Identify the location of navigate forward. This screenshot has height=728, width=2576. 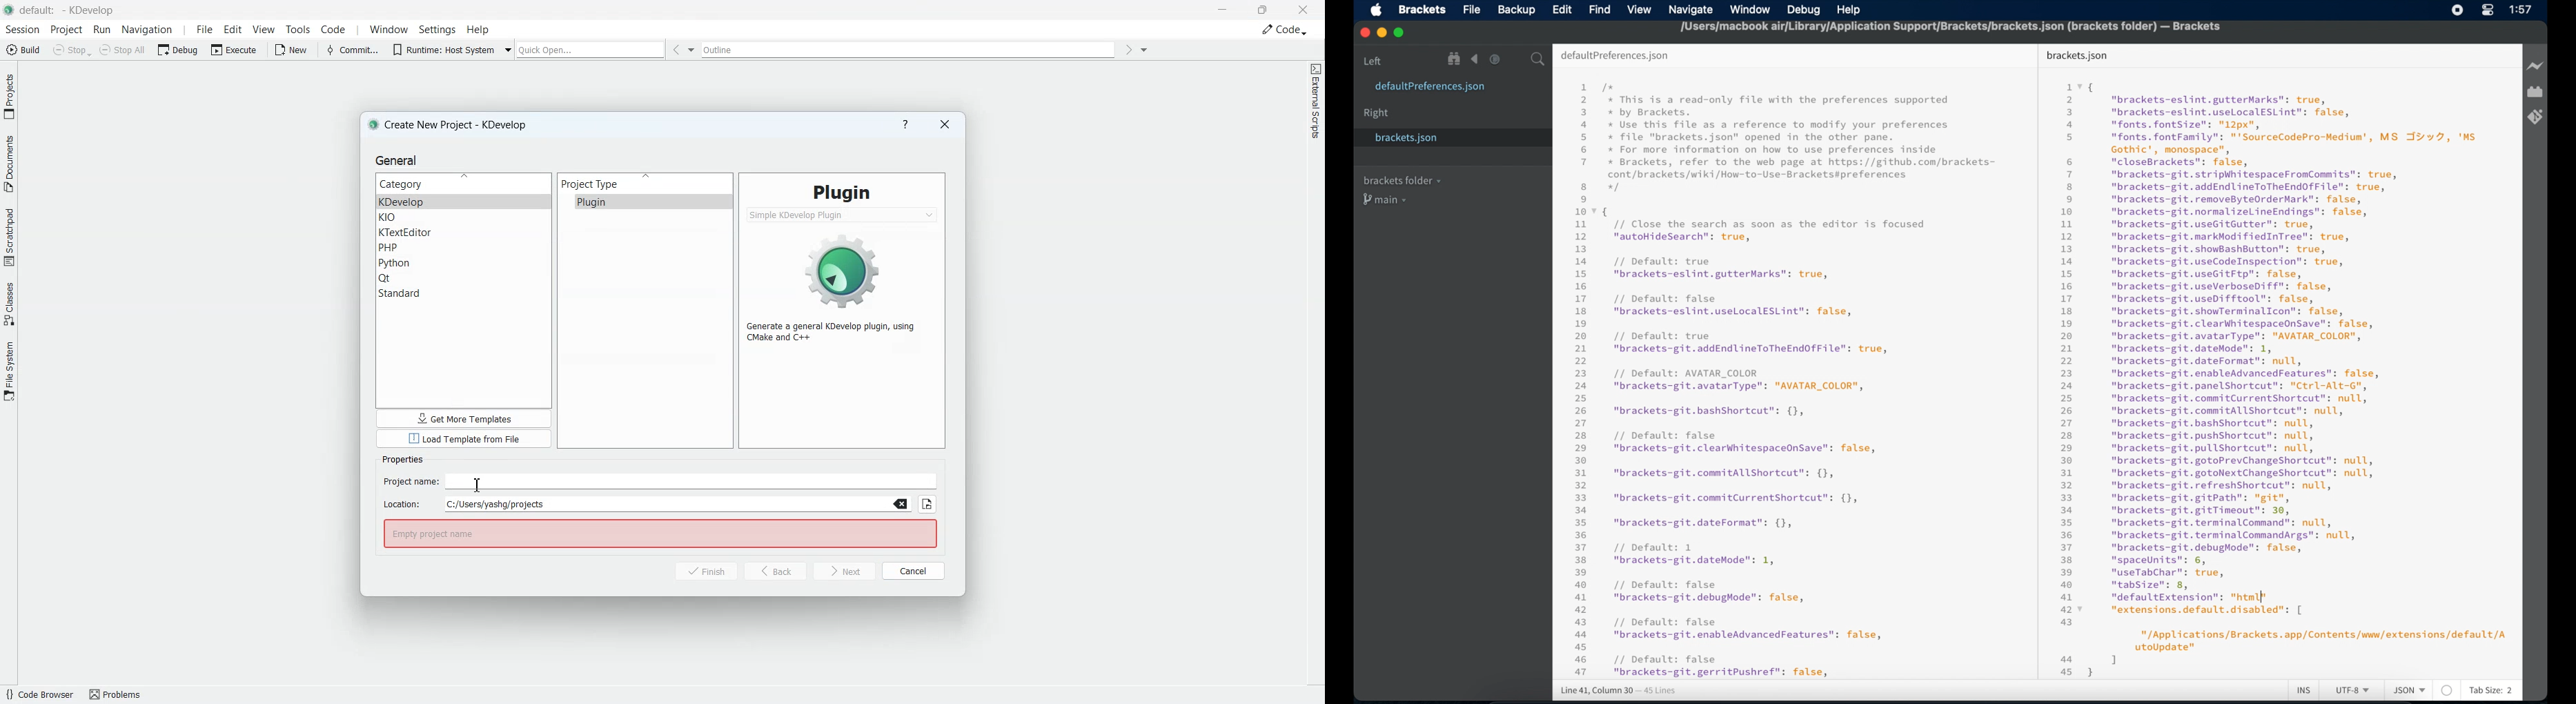
(1495, 59).